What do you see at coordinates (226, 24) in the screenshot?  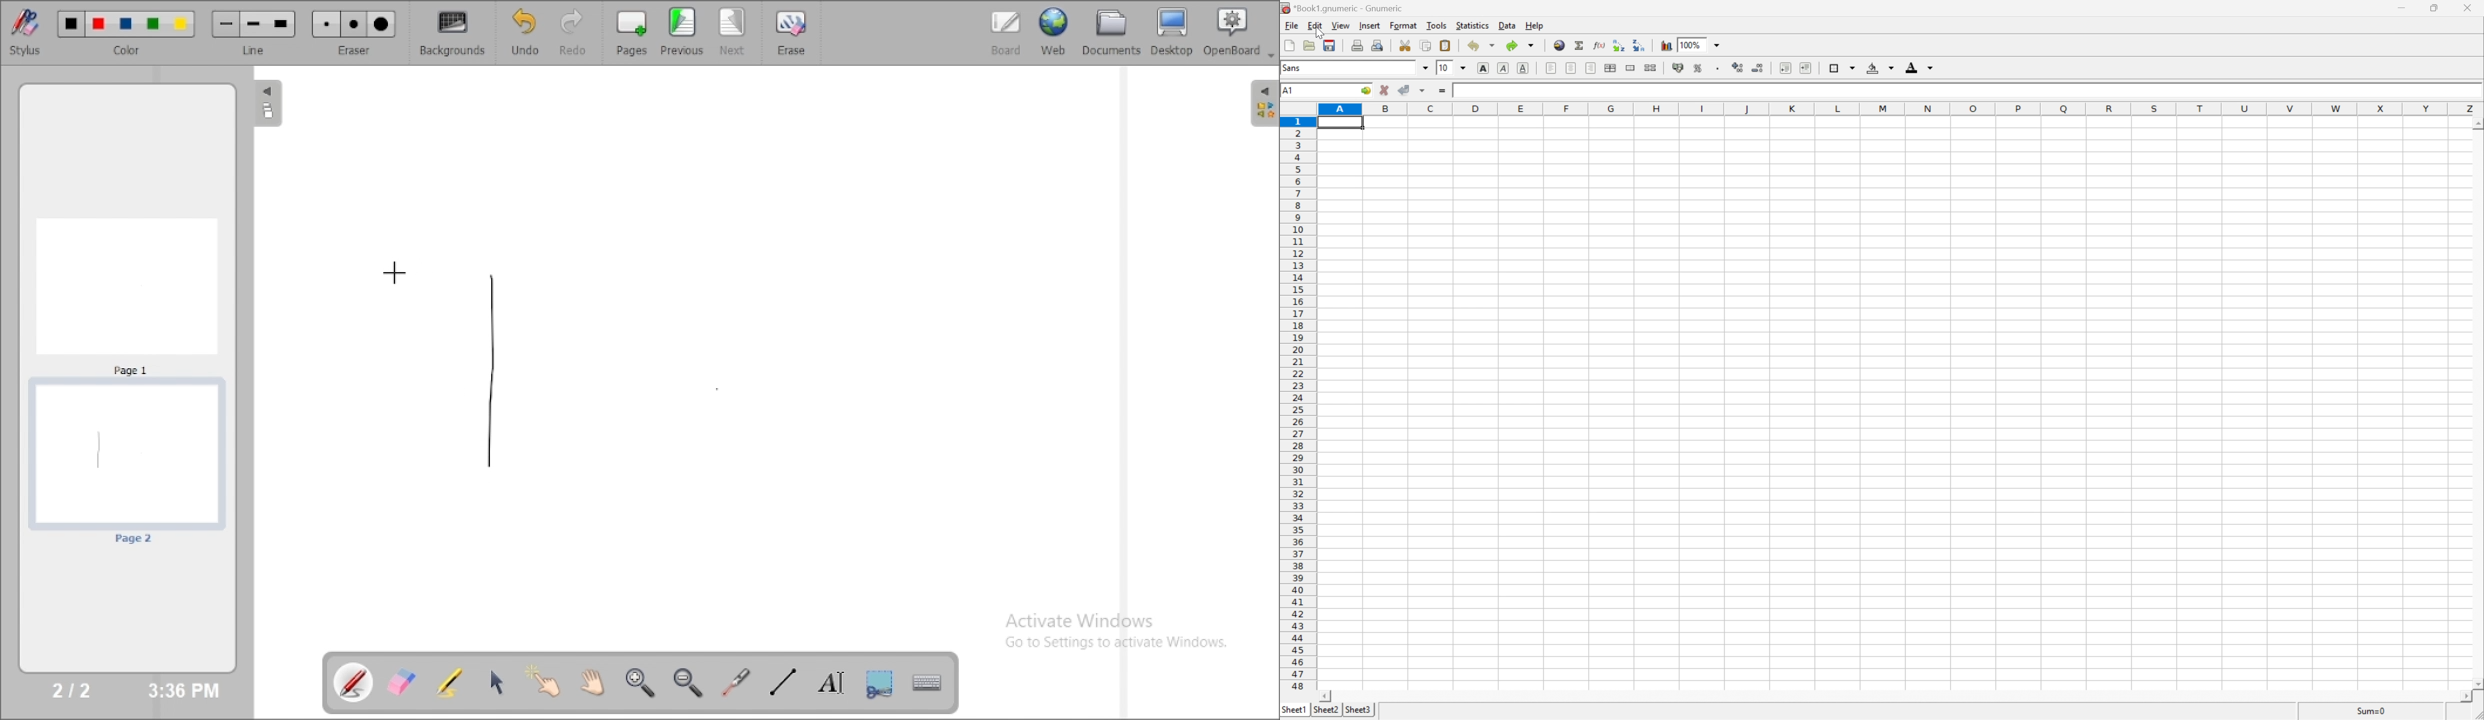 I see `Small line` at bounding box center [226, 24].